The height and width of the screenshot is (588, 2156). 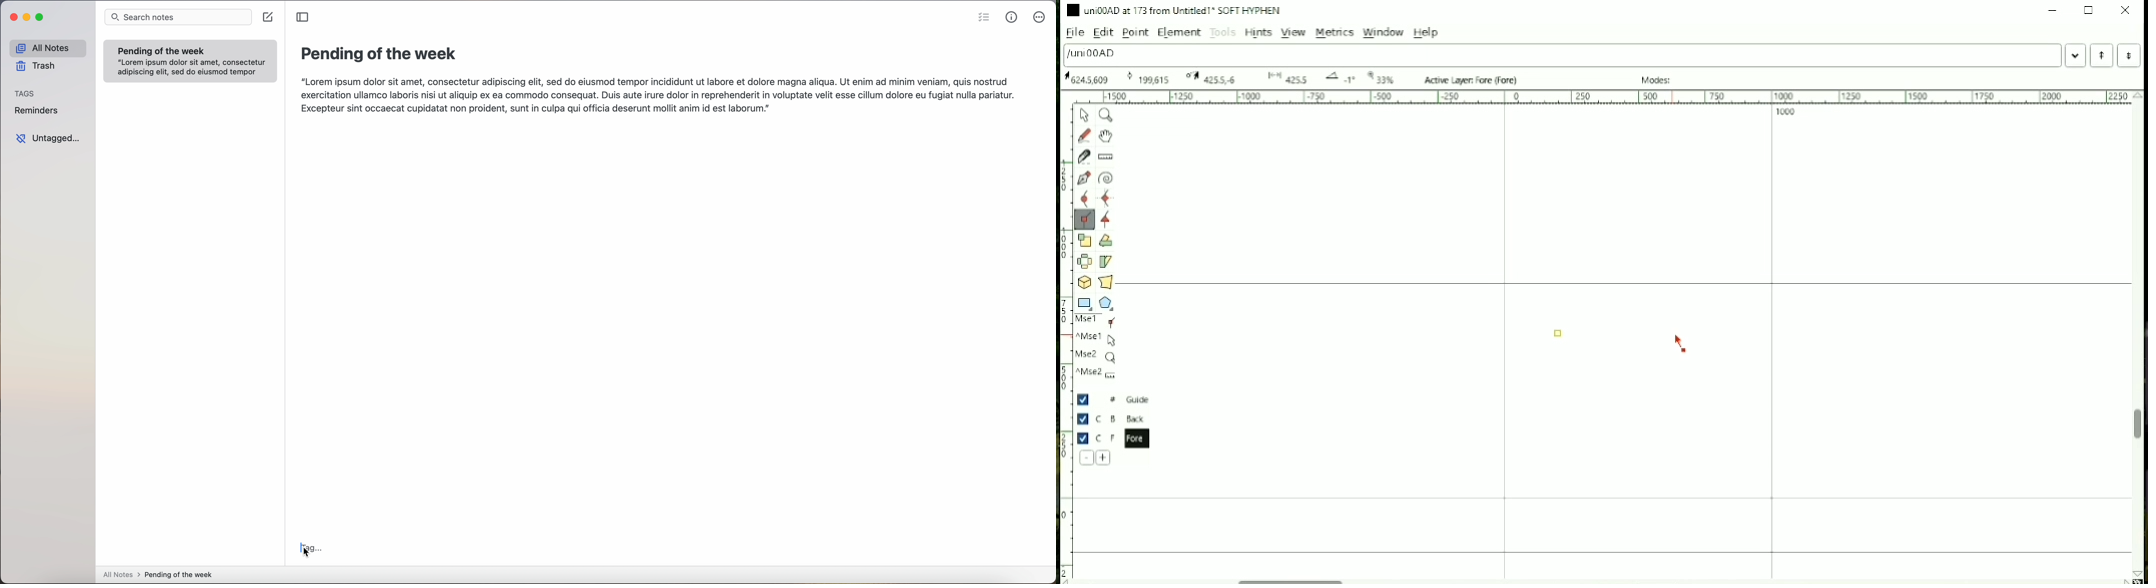 What do you see at coordinates (302, 547) in the screenshot?
I see `typing cursor` at bounding box center [302, 547].